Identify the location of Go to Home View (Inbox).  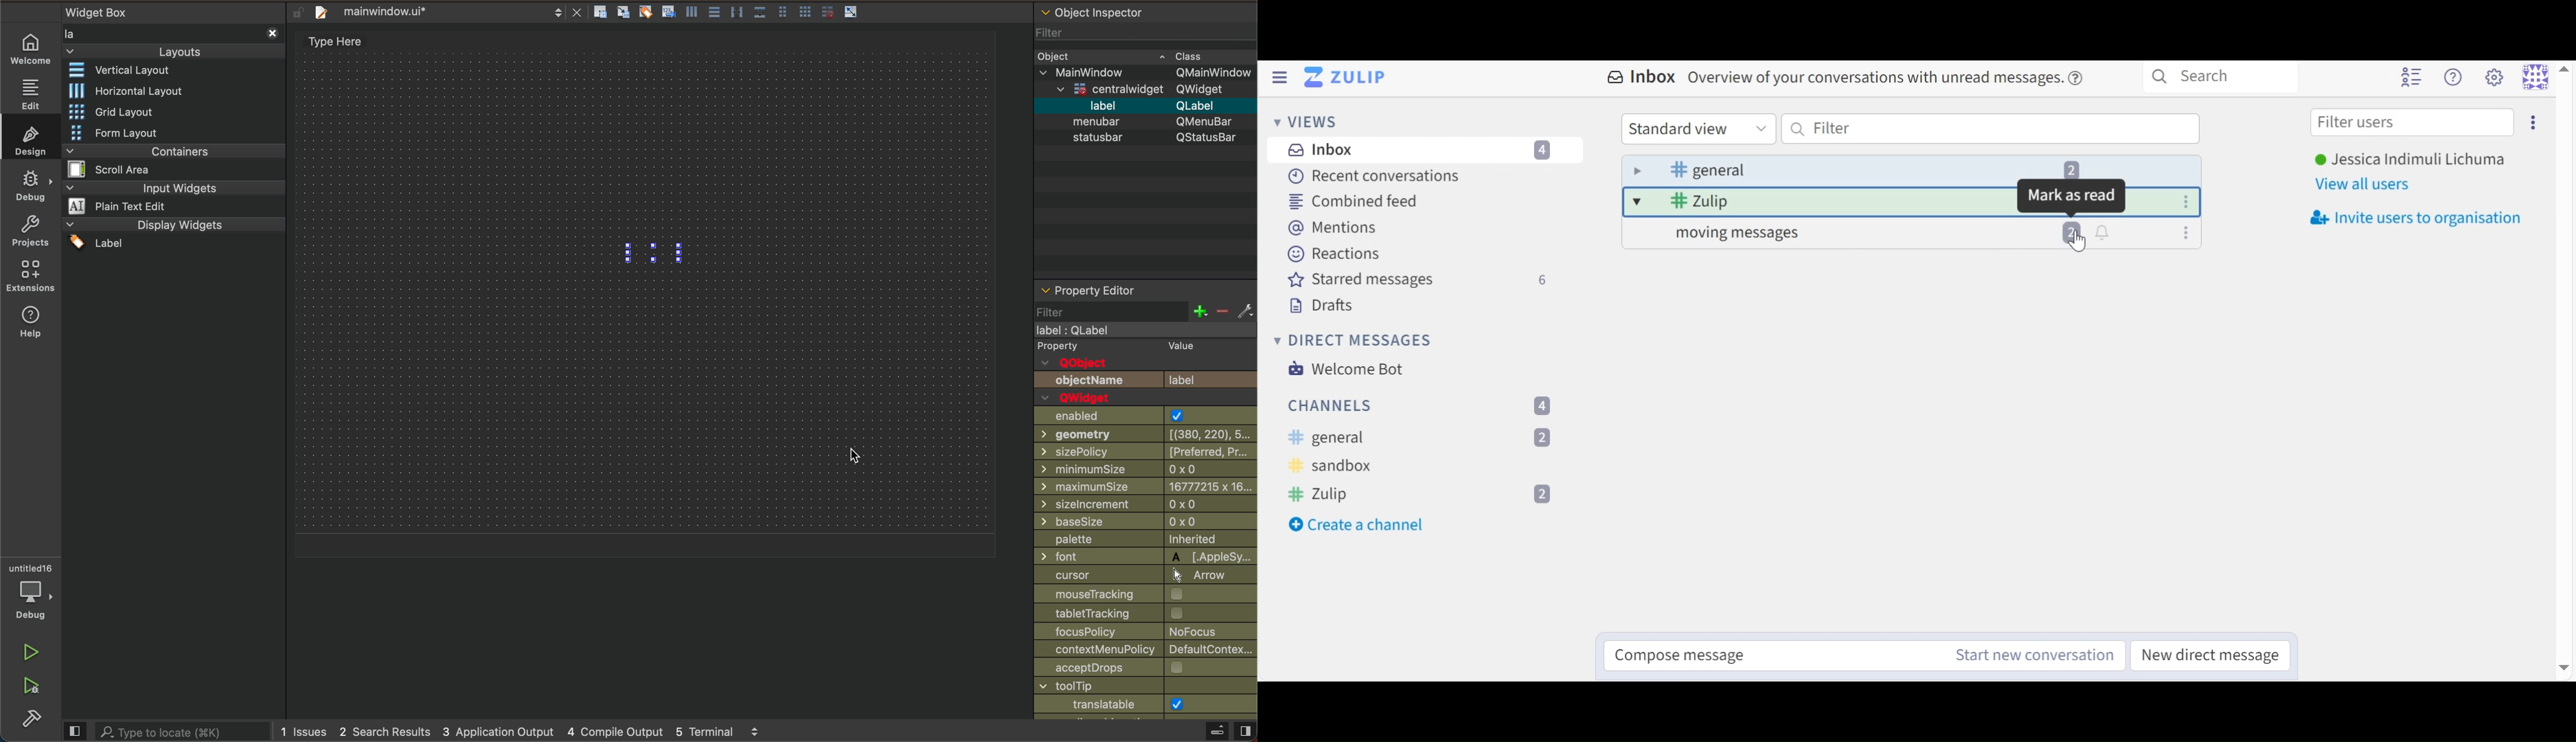
(1343, 79).